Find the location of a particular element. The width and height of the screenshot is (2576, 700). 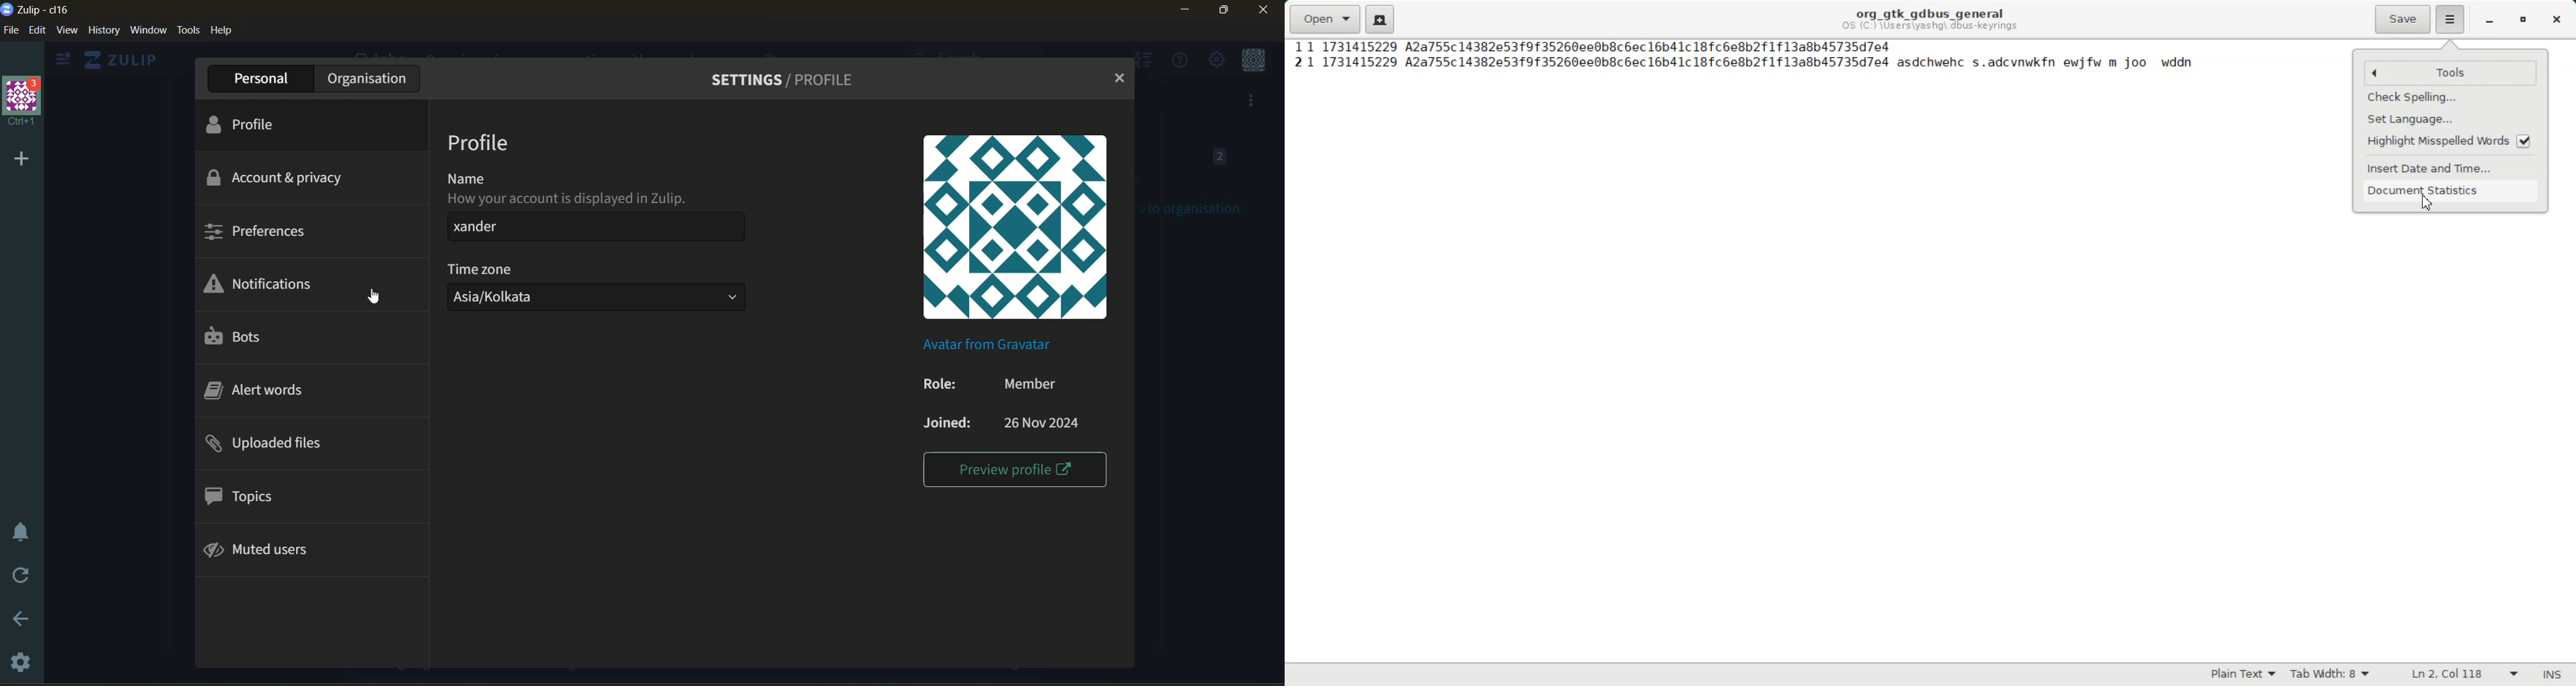

account and privacy is located at coordinates (281, 177).